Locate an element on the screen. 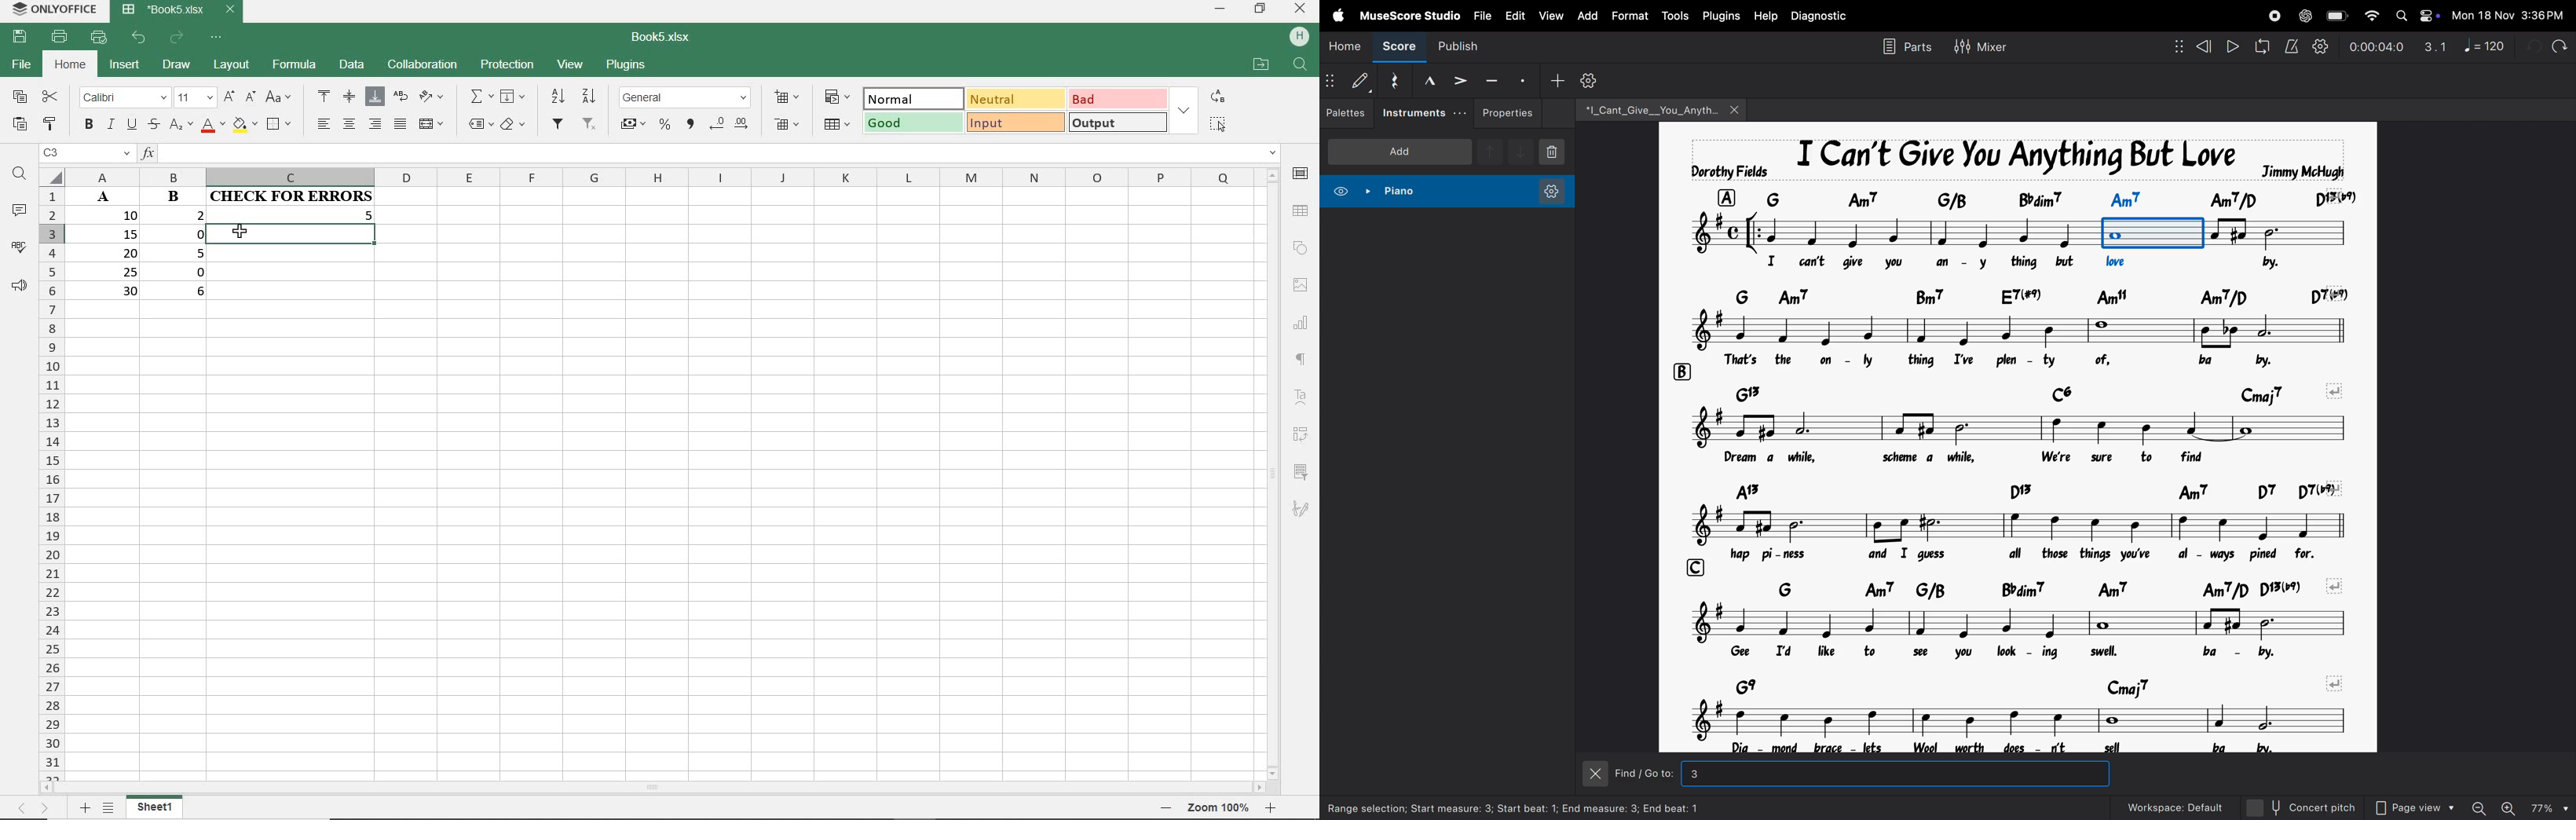 Image resolution: width=2576 pixels, height=840 pixels. lyrics is located at coordinates (2037, 458).